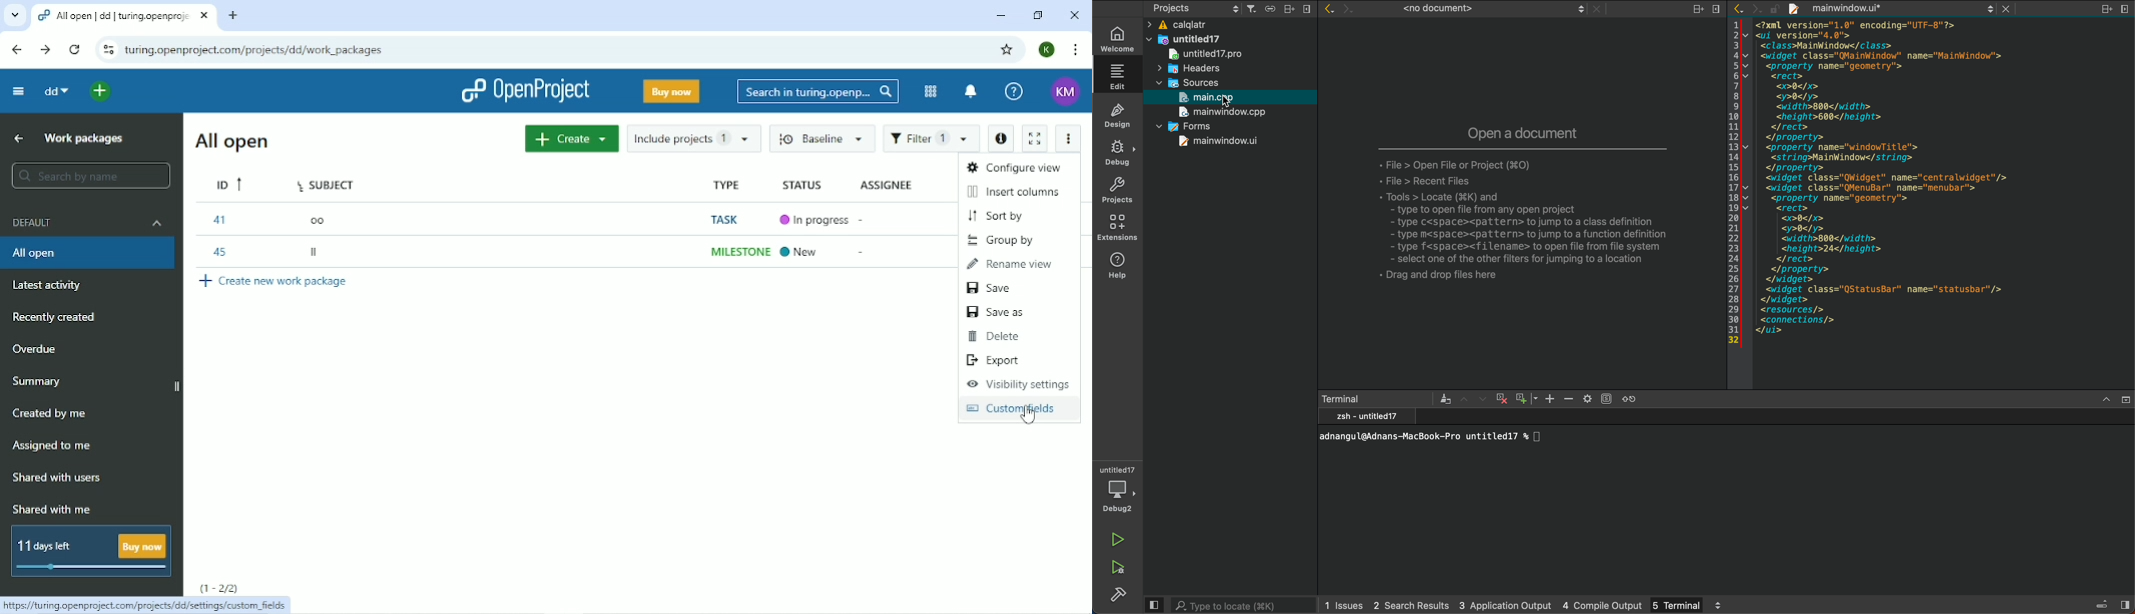 This screenshot has width=2156, height=616. Describe the element at coordinates (1290, 9) in the screenshot. I see `split` at that location.